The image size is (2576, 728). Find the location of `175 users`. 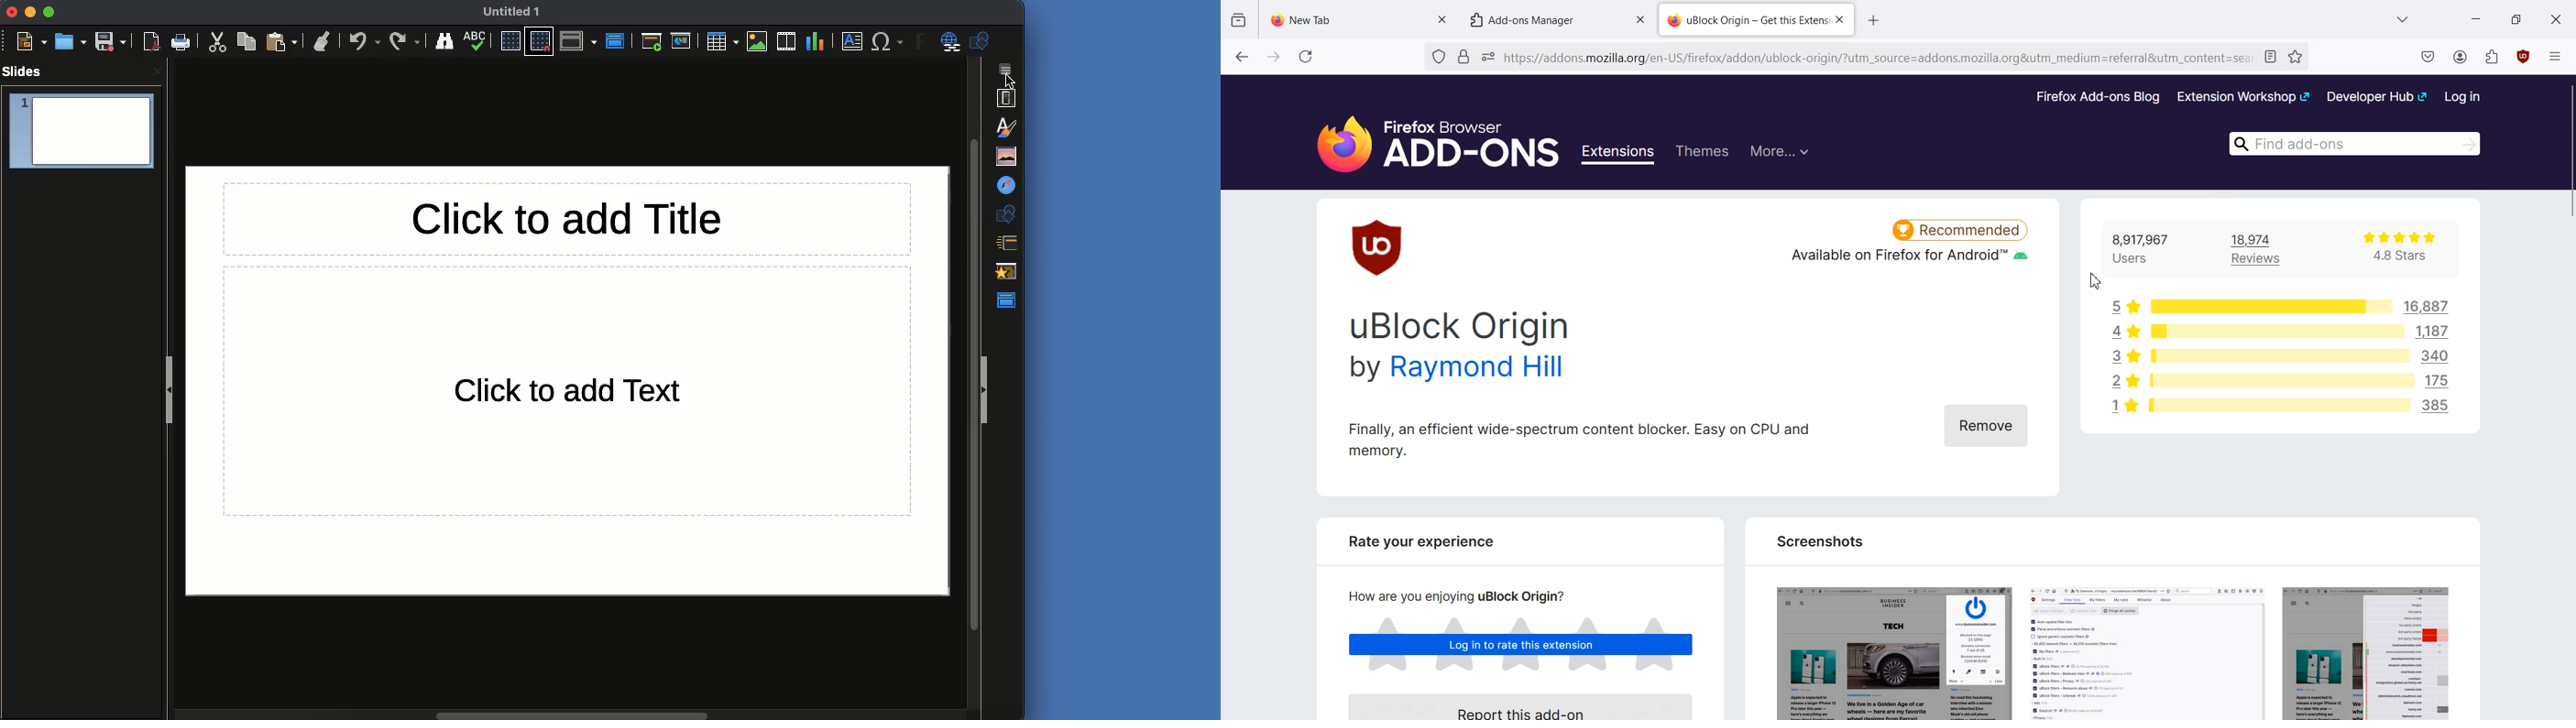

175 users is located at coordinates (2442, 379).